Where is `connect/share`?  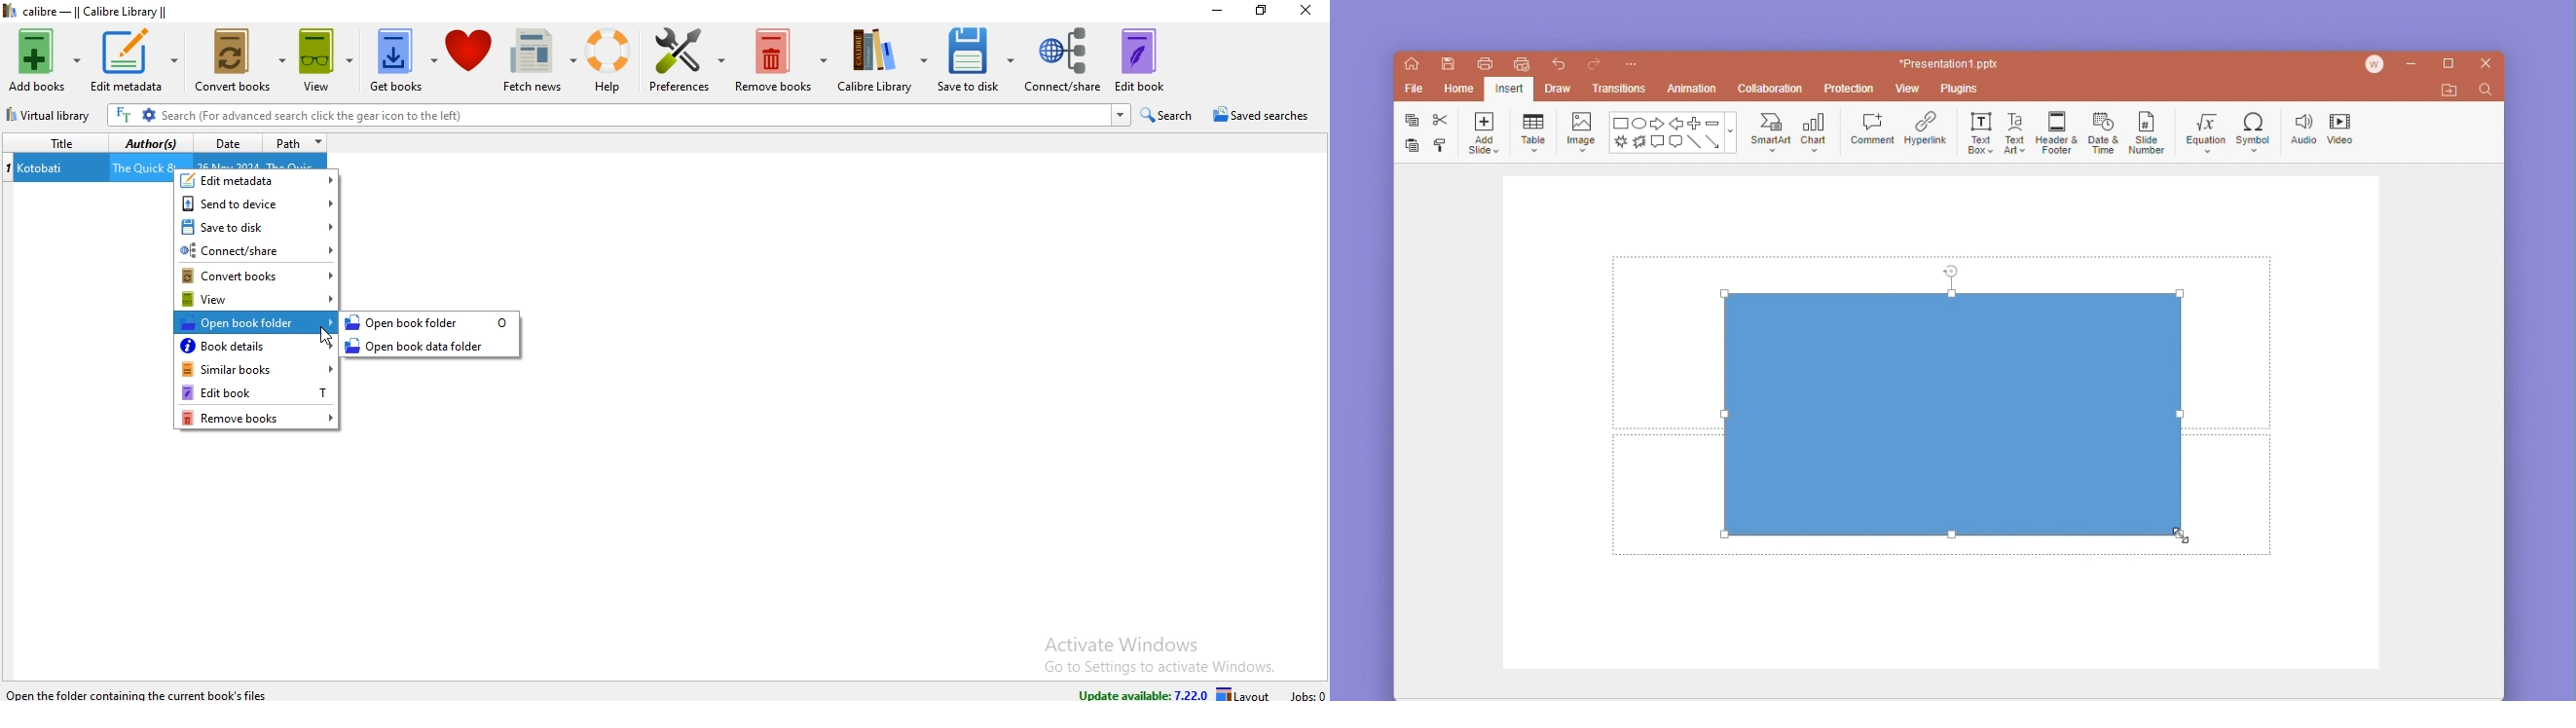 connect/share is located at coordinates (1063, 59).